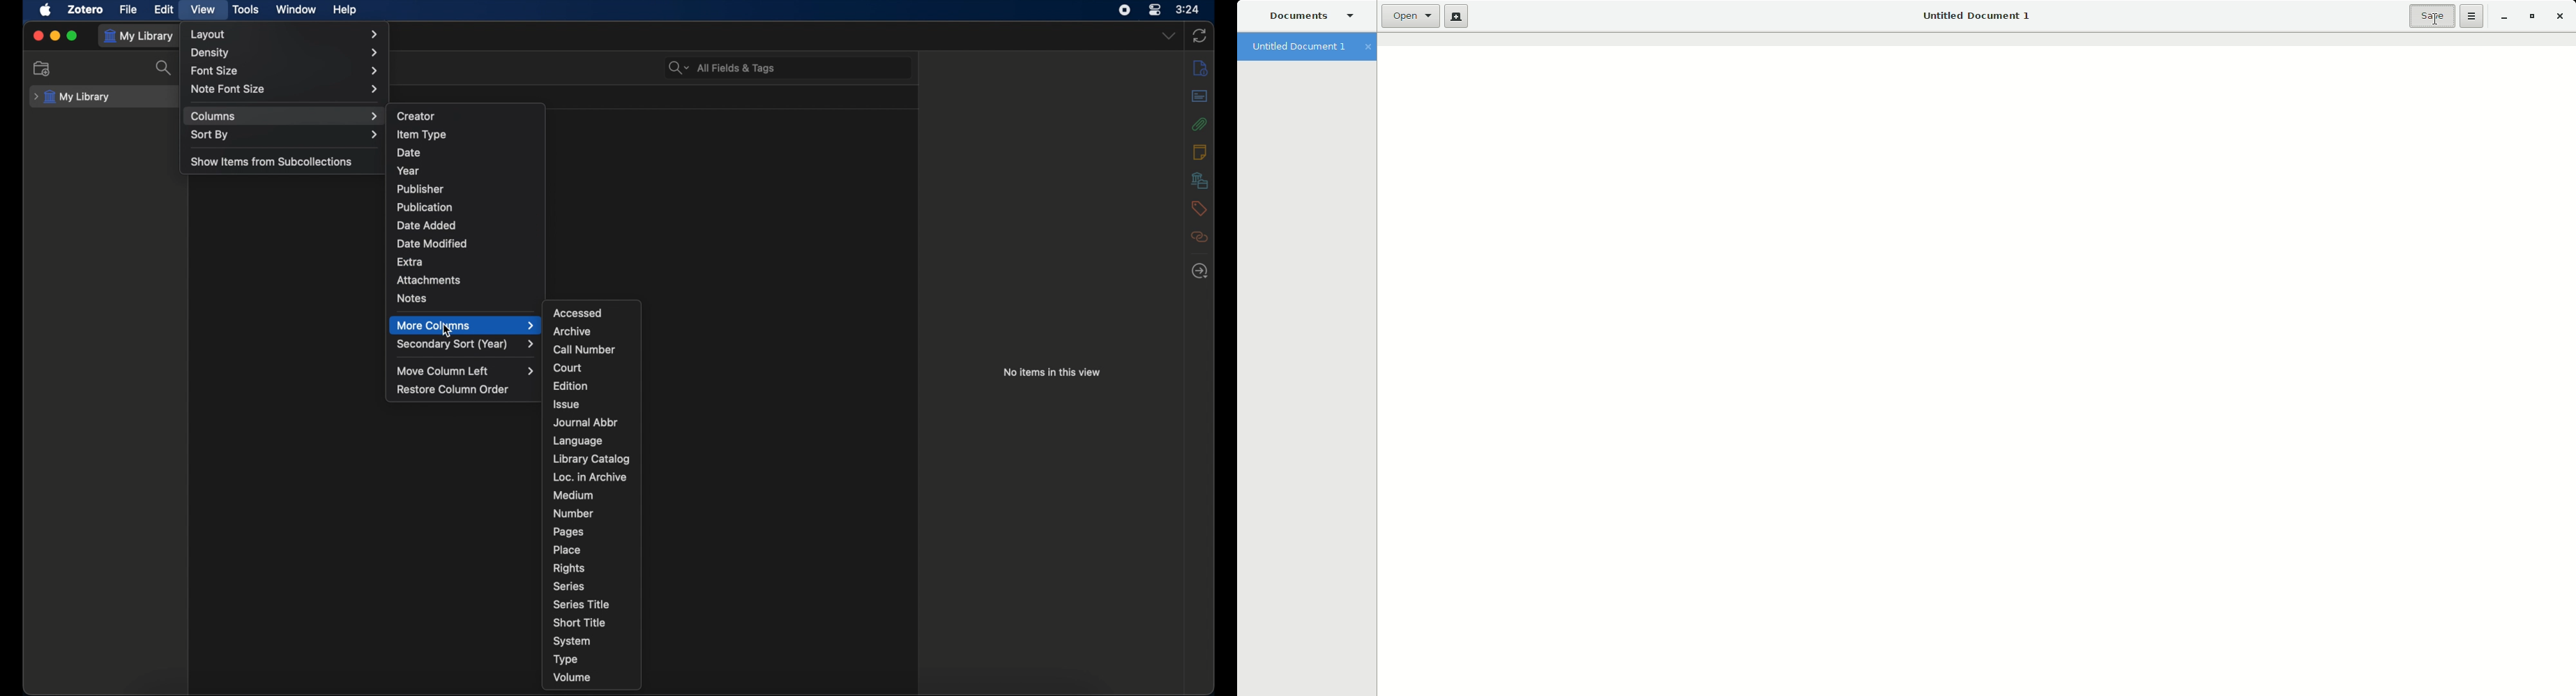 The width and height of the screenshot is (2576, 700). What do you see at coordinates (164, 10) in the screenshot?
I see `edit` at bounding box center [164, 10].